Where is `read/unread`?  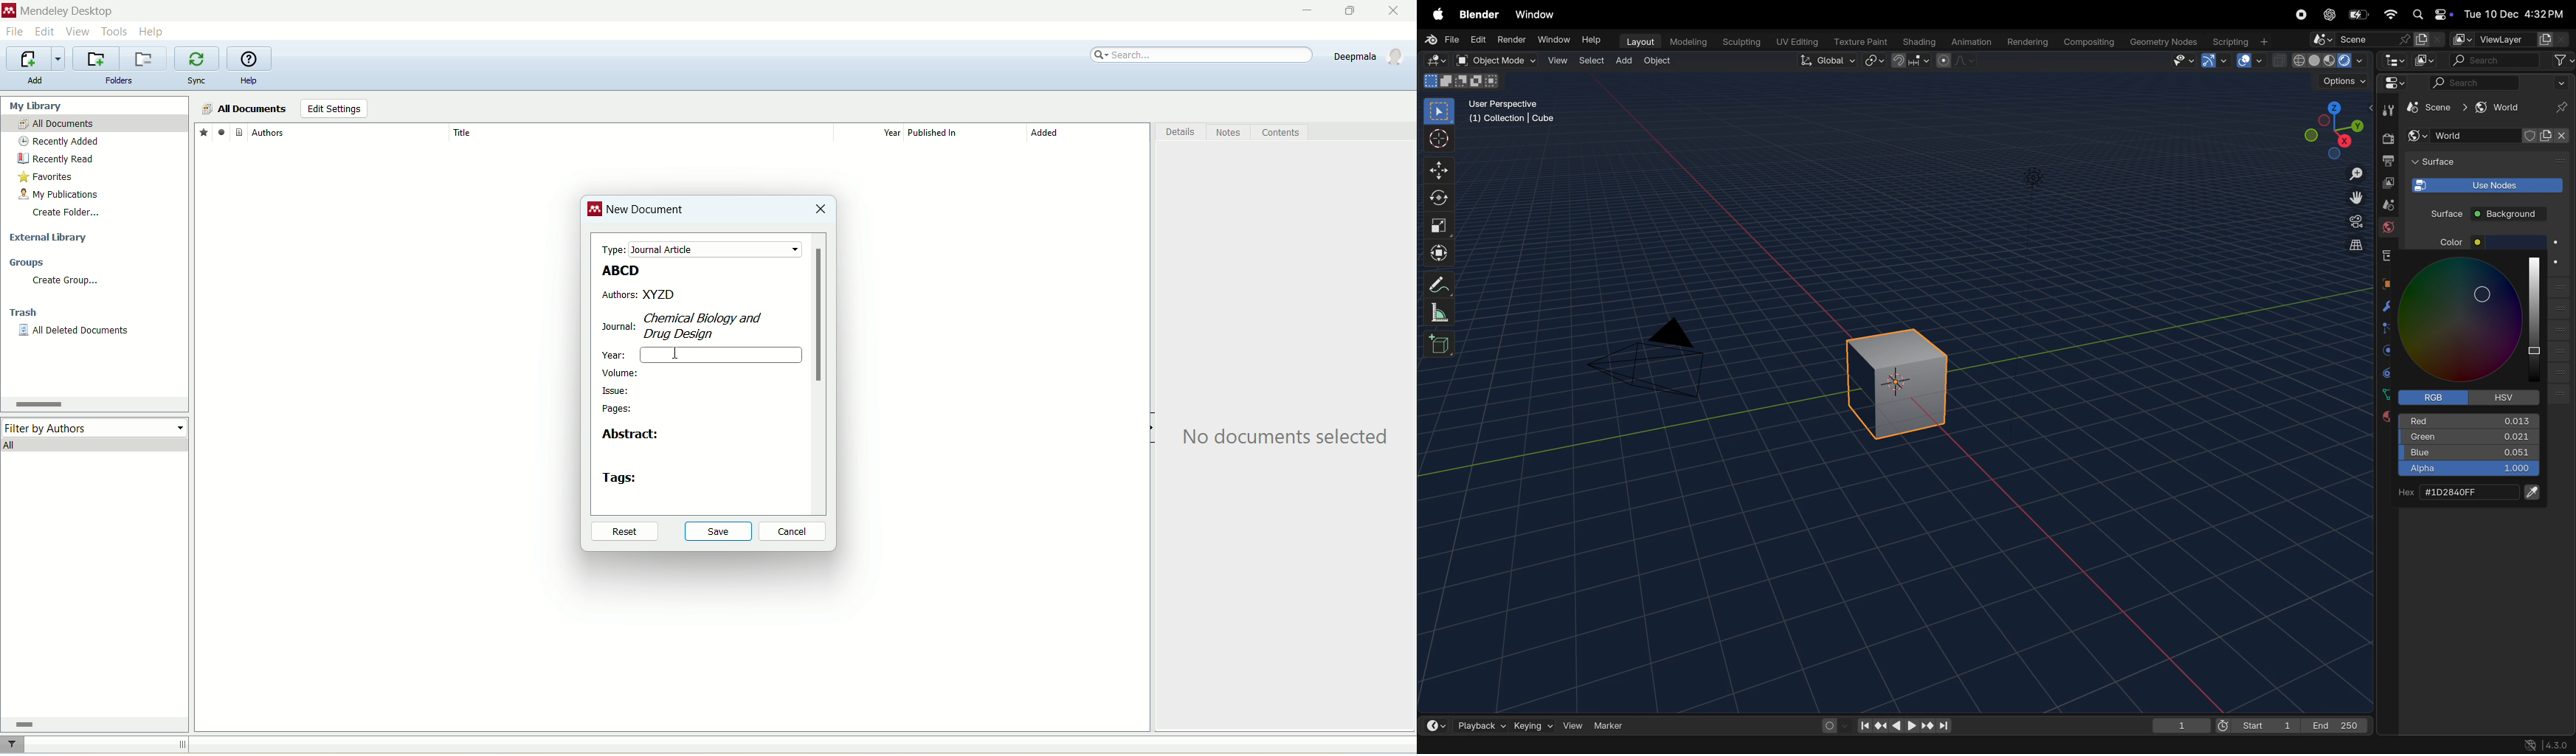 read/unread is located at coordinates (219, 131).